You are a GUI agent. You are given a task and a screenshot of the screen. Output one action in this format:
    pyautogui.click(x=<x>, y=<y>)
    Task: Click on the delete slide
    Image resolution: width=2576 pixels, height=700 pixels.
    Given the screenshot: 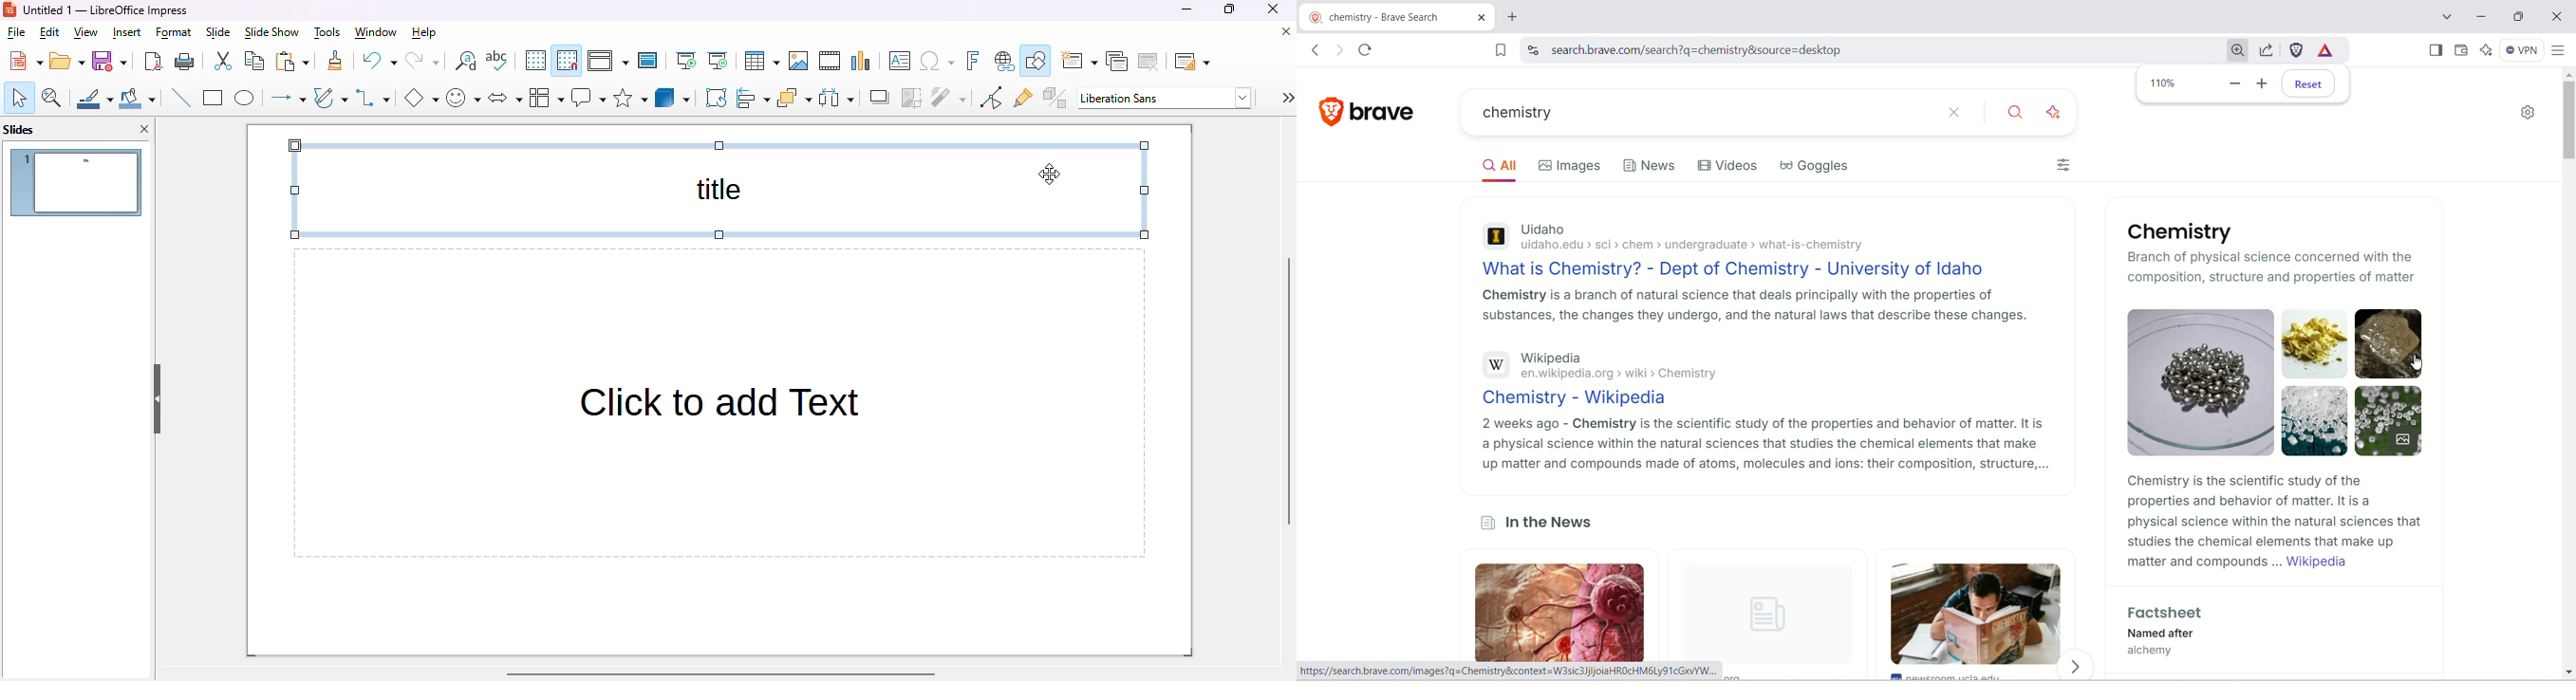 What is the action you would take?
    pyautogui.click(x=1148, y=62)
    